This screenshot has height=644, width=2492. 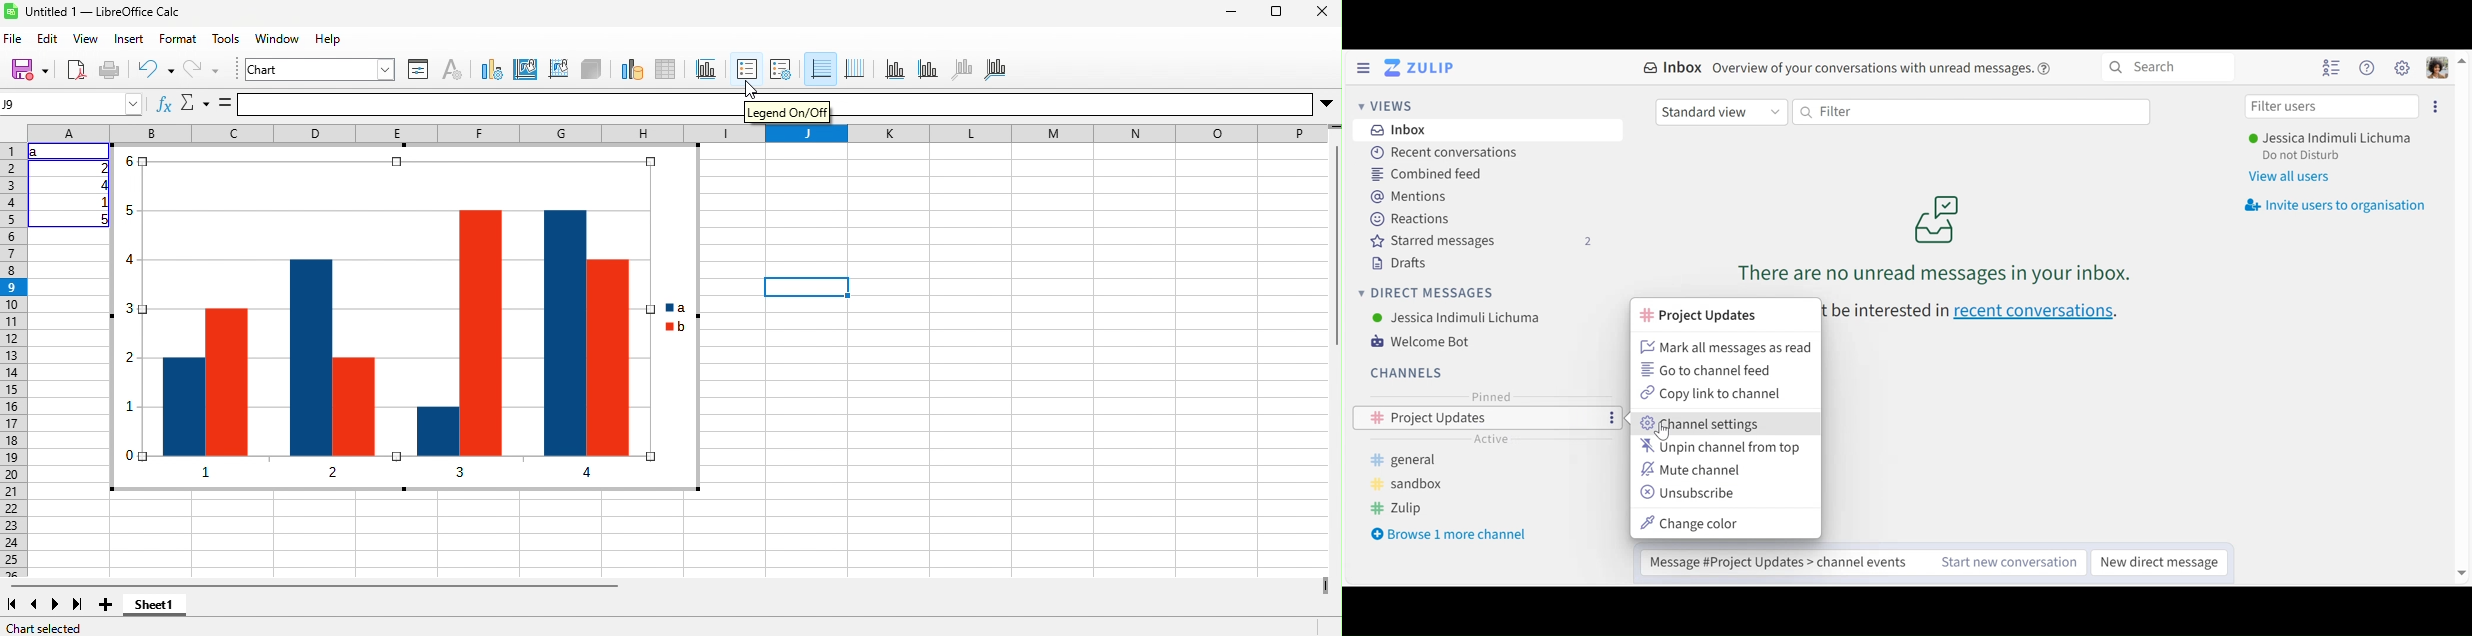 What do you see at coordinates (34, 605) in the screenshot?
I see `previous sheet` at bounding box center [34, 605].